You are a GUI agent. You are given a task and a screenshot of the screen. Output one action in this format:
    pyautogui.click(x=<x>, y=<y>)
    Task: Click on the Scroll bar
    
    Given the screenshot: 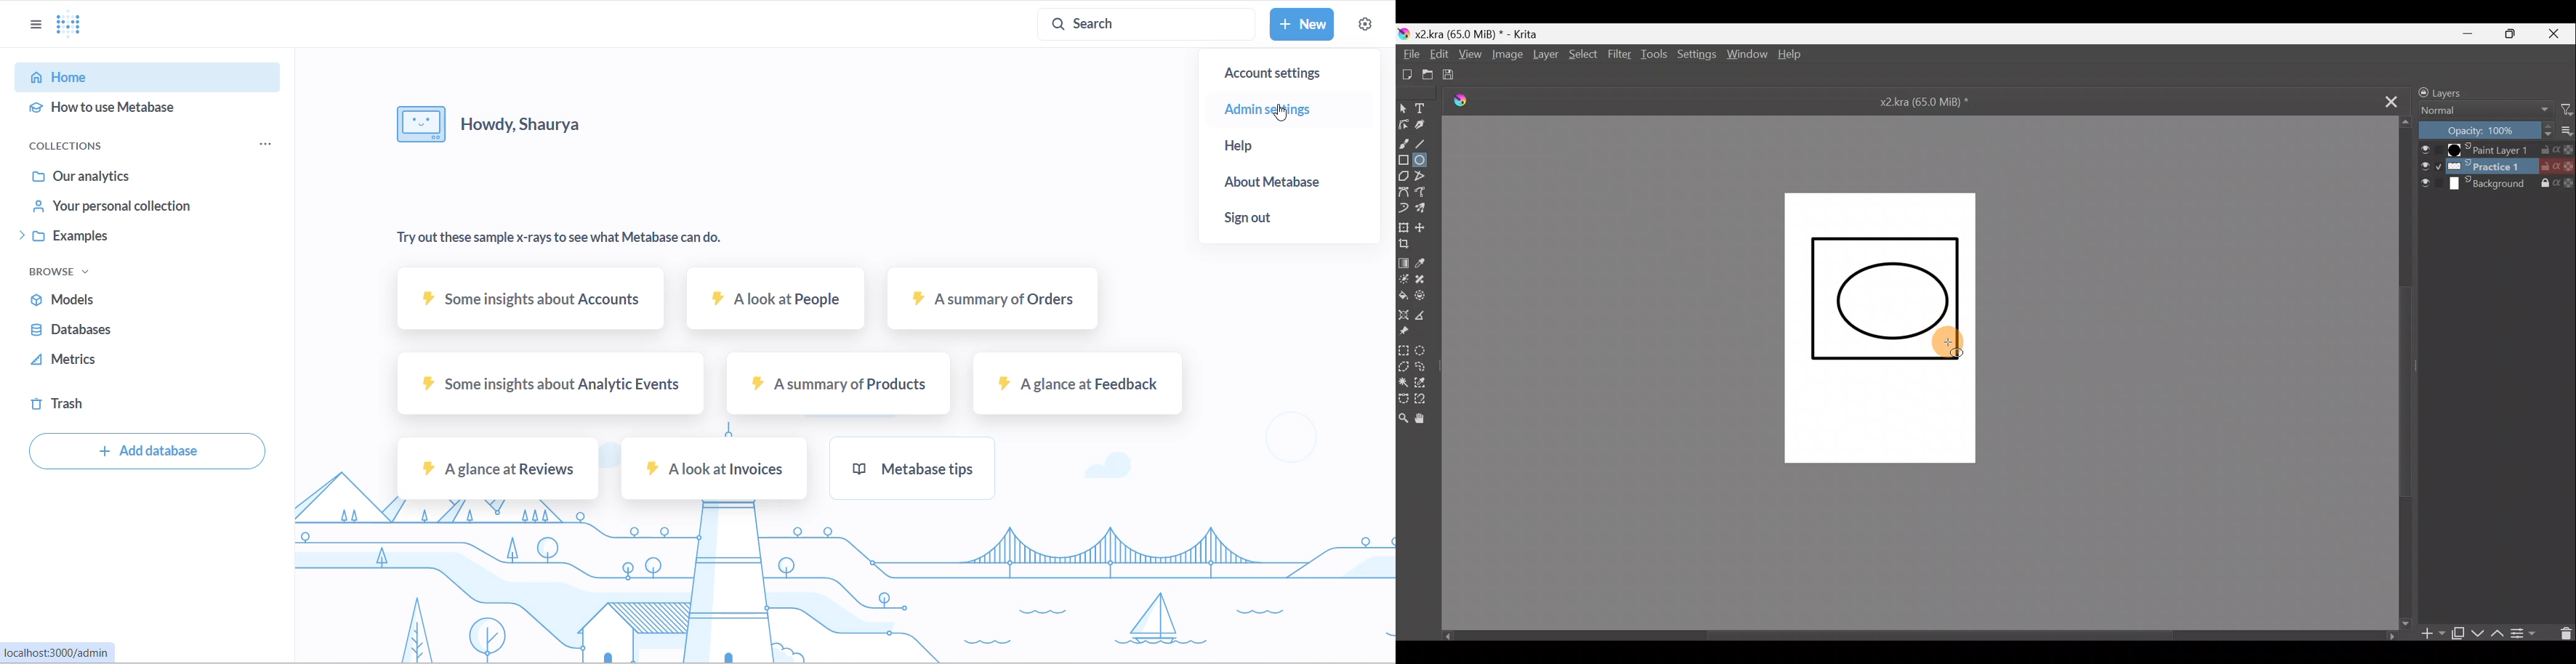 What is the action you would take?
    pyautogui.click(x=1909, y=633)
    